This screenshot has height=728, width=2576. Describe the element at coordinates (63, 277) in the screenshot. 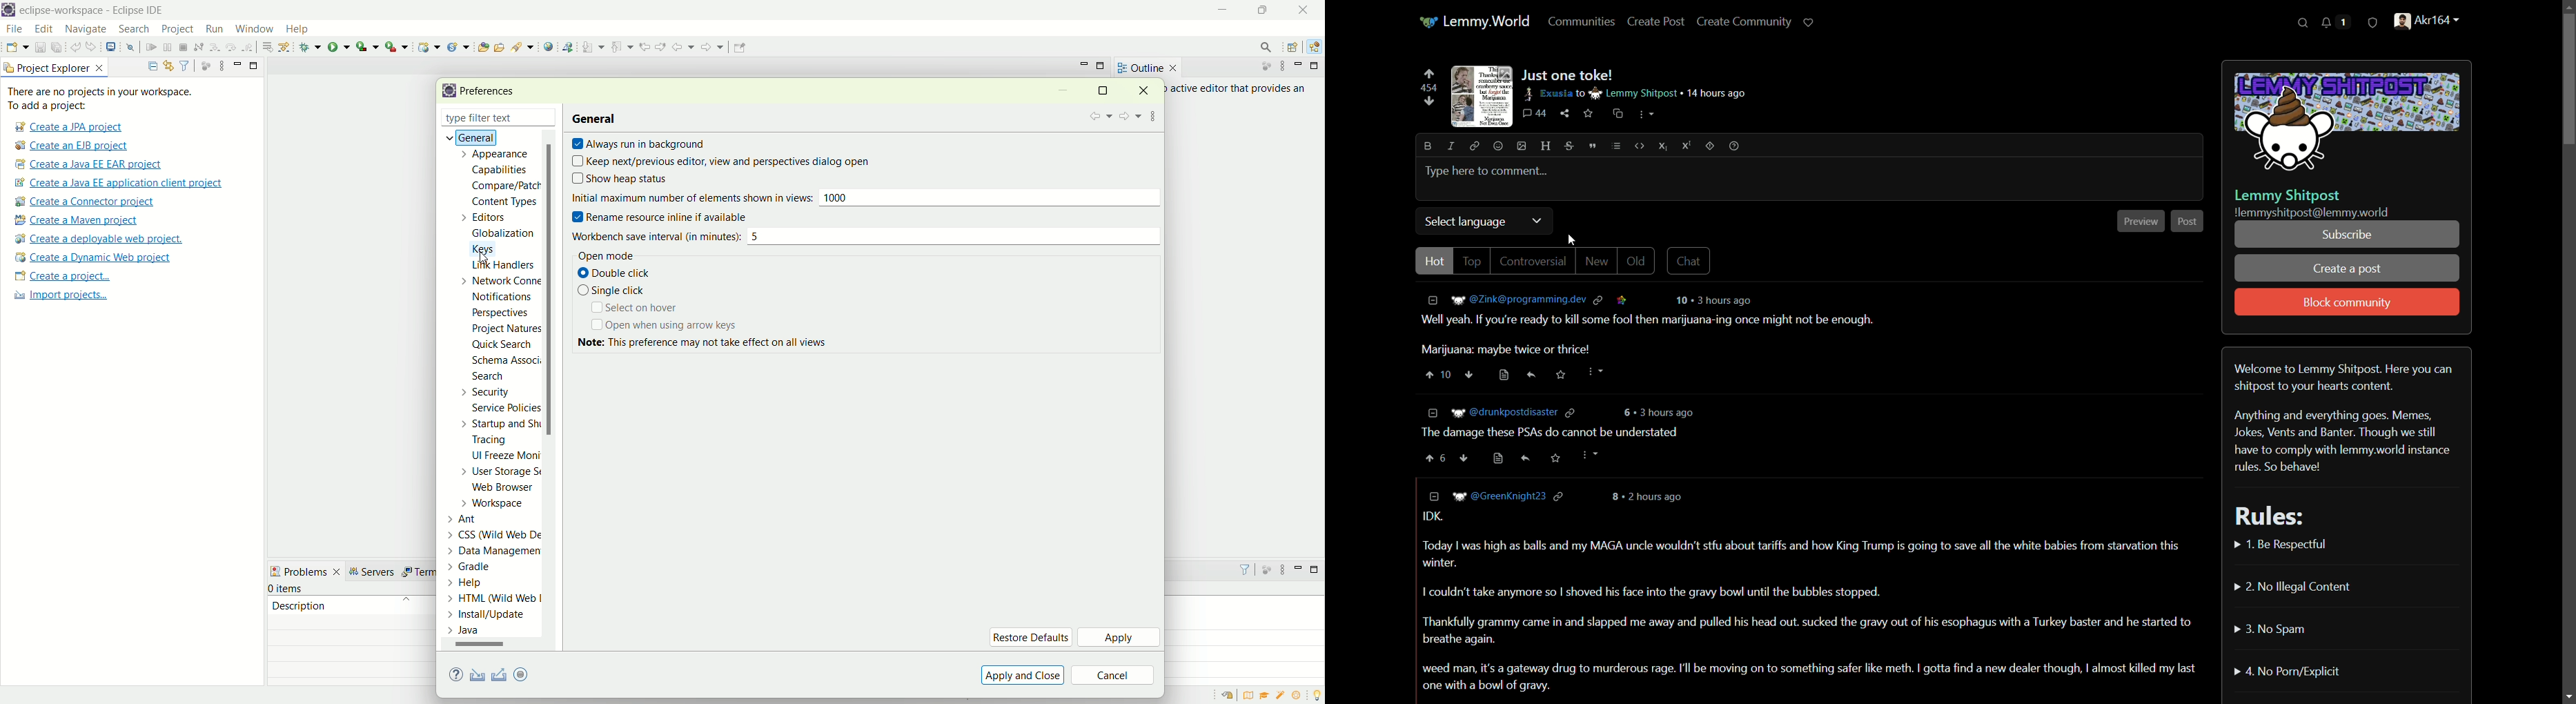

I see `create a project` at that location.